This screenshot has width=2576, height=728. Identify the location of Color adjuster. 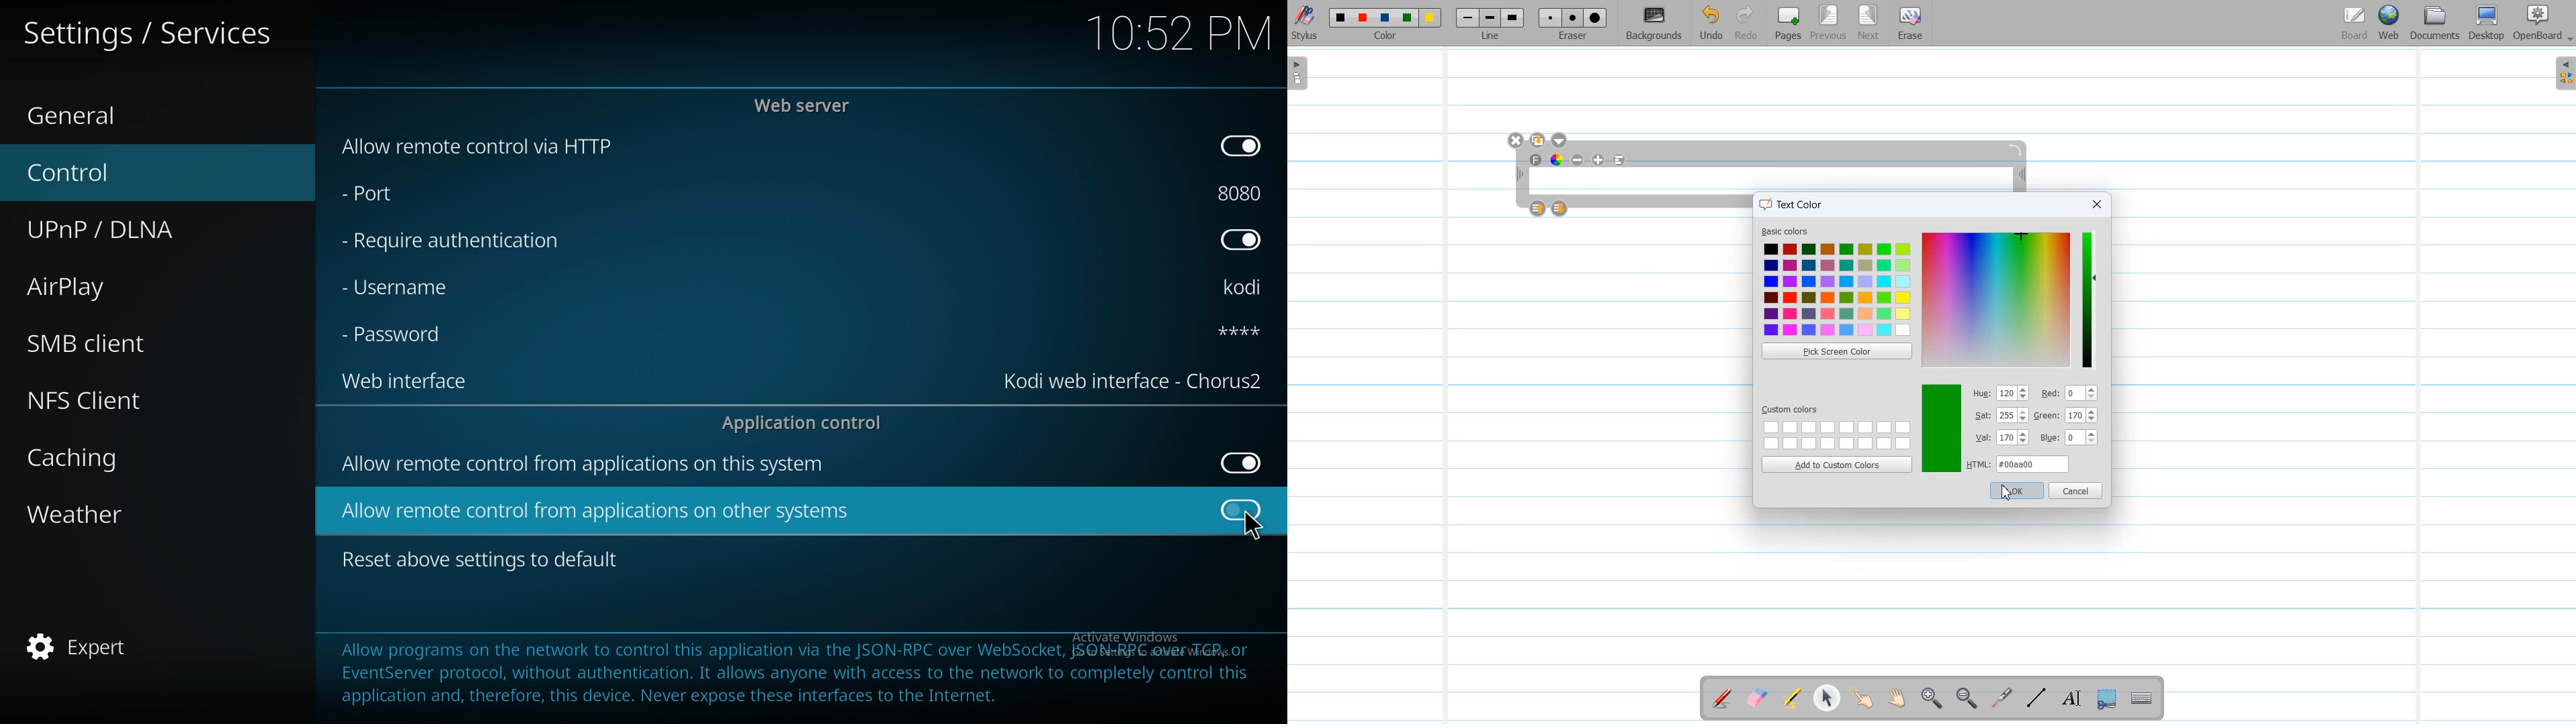
(2069, 416).